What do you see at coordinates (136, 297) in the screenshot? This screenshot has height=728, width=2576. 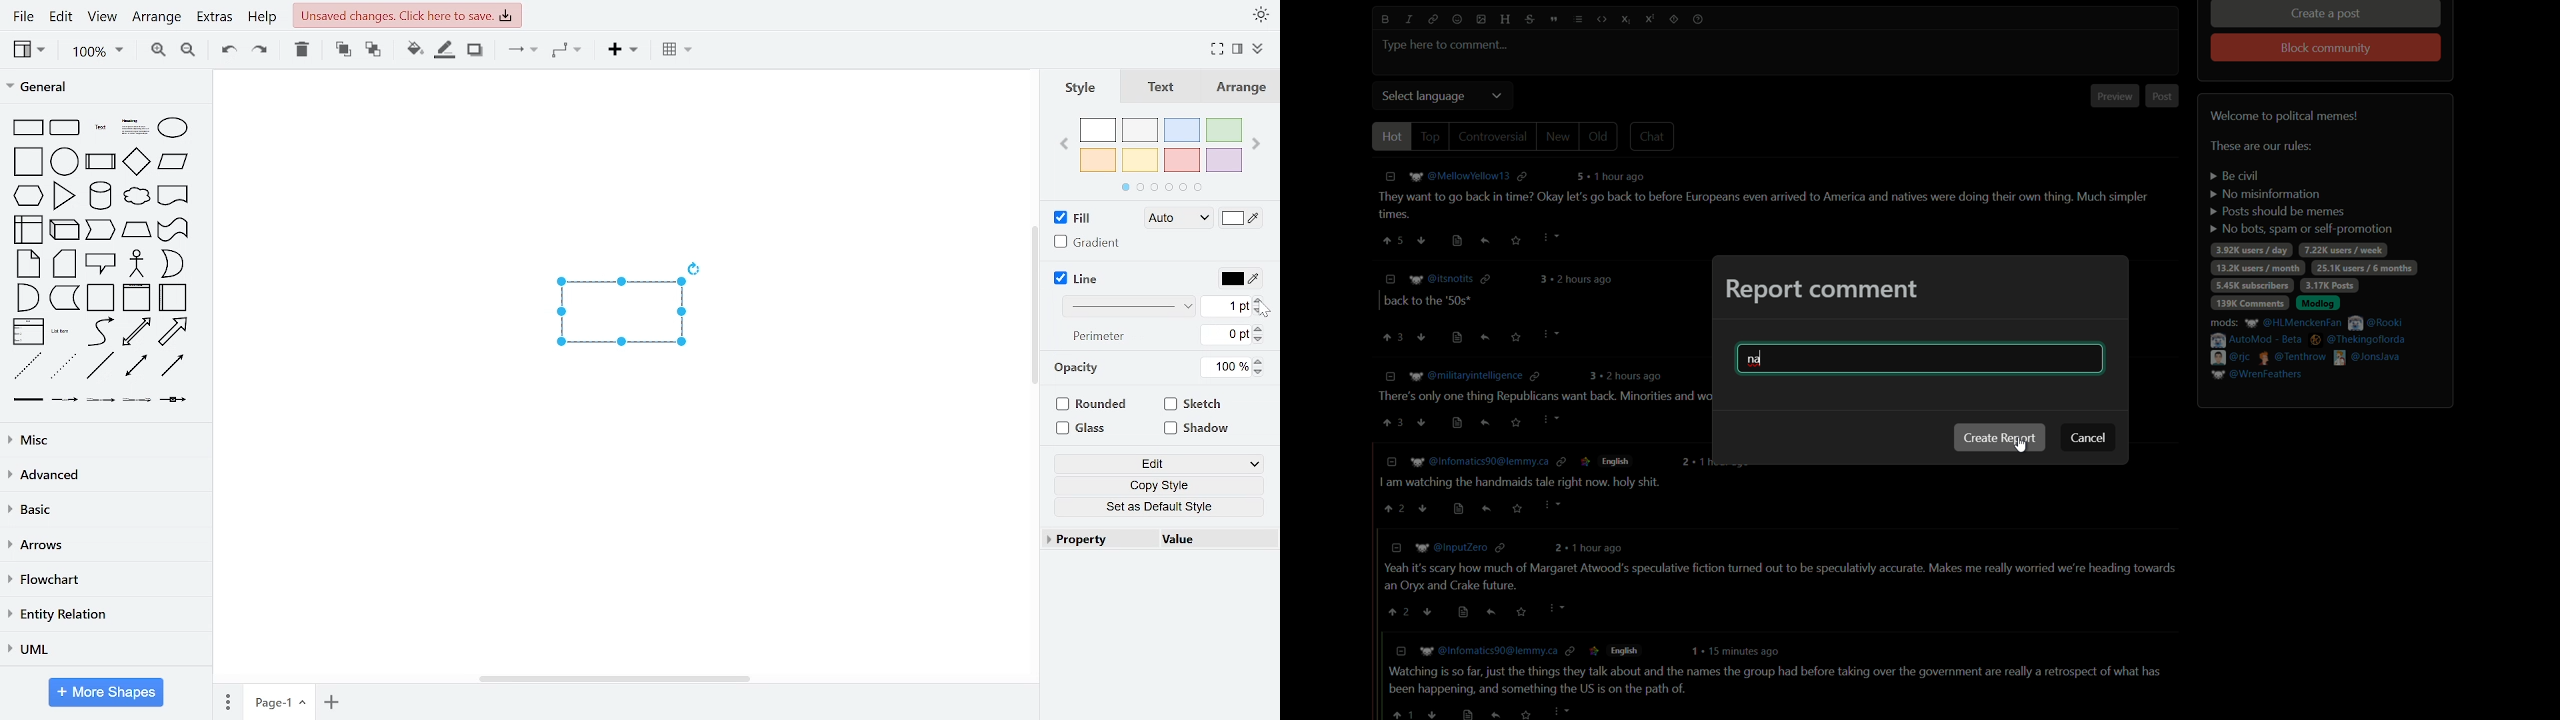 I see `general shapes` at bounding box center [136, 297].